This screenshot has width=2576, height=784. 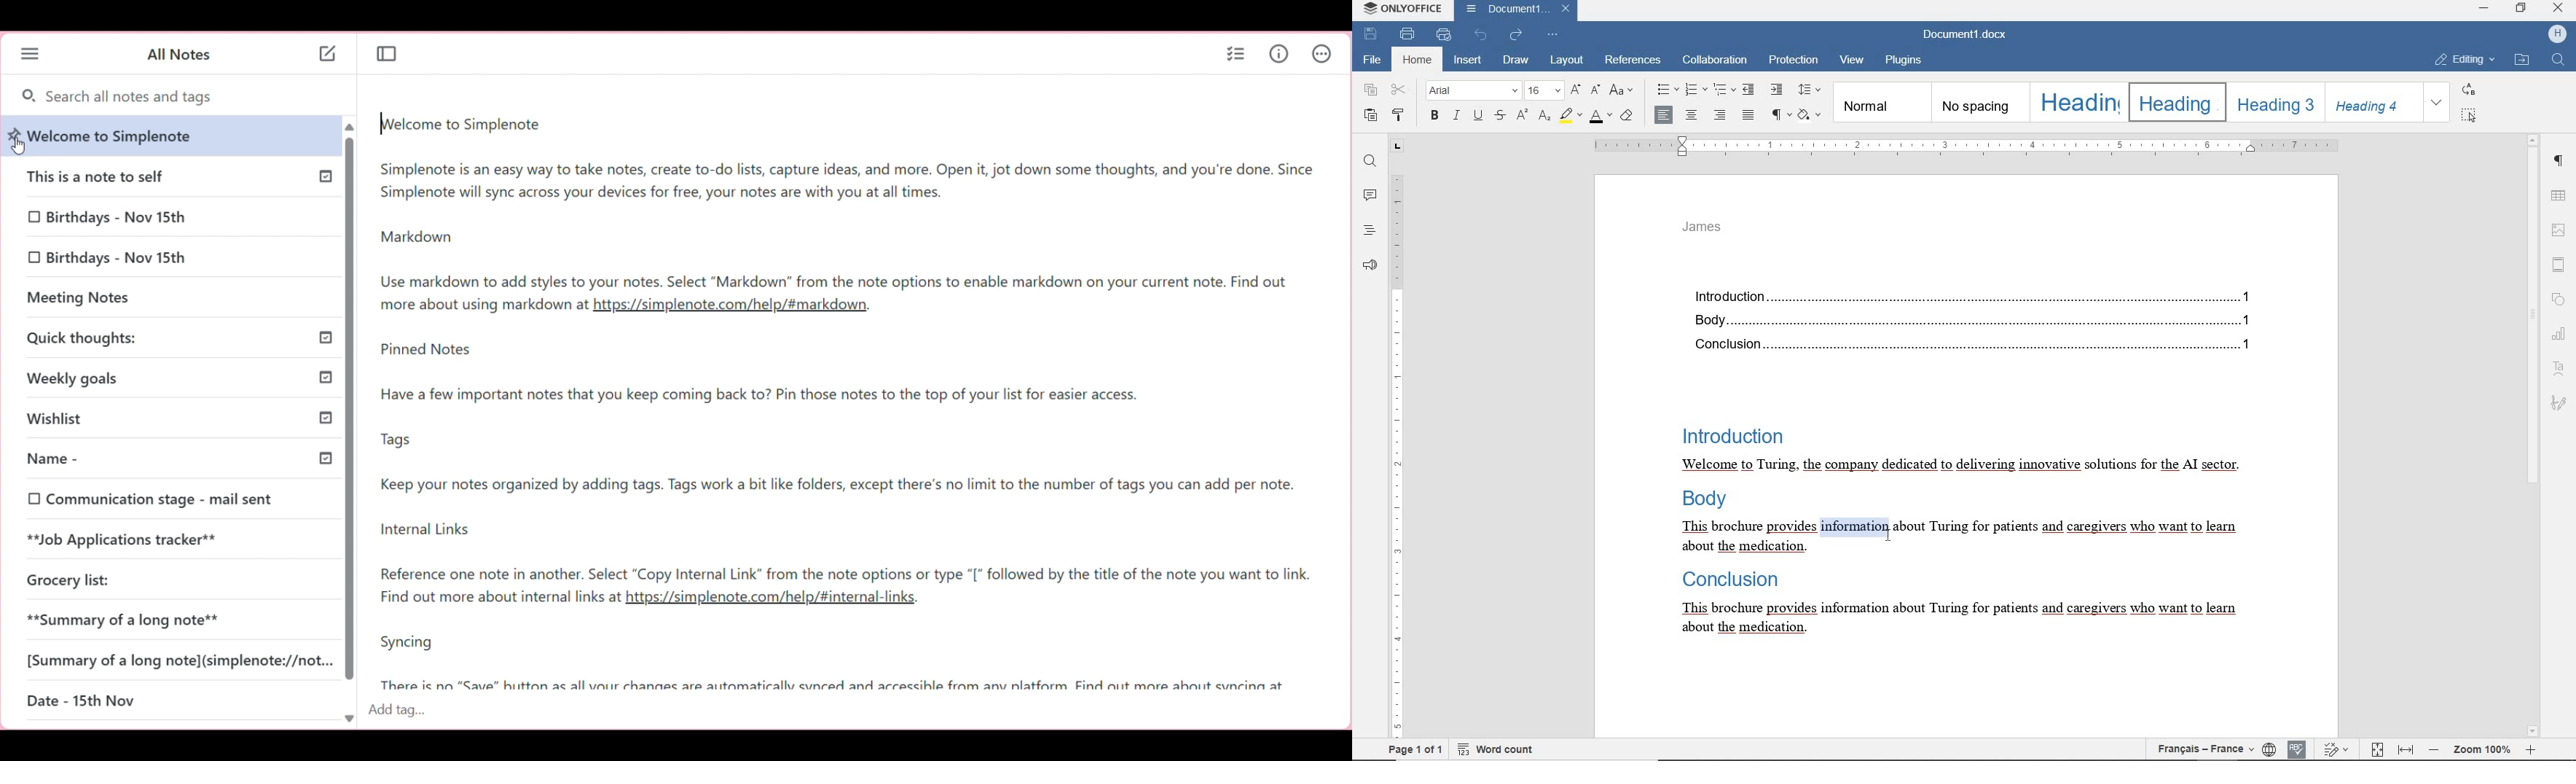 What do you see at coordinates (1368, 230) in the screenshot?
I see `HEADINGS` at bounding box center [1368, 230].